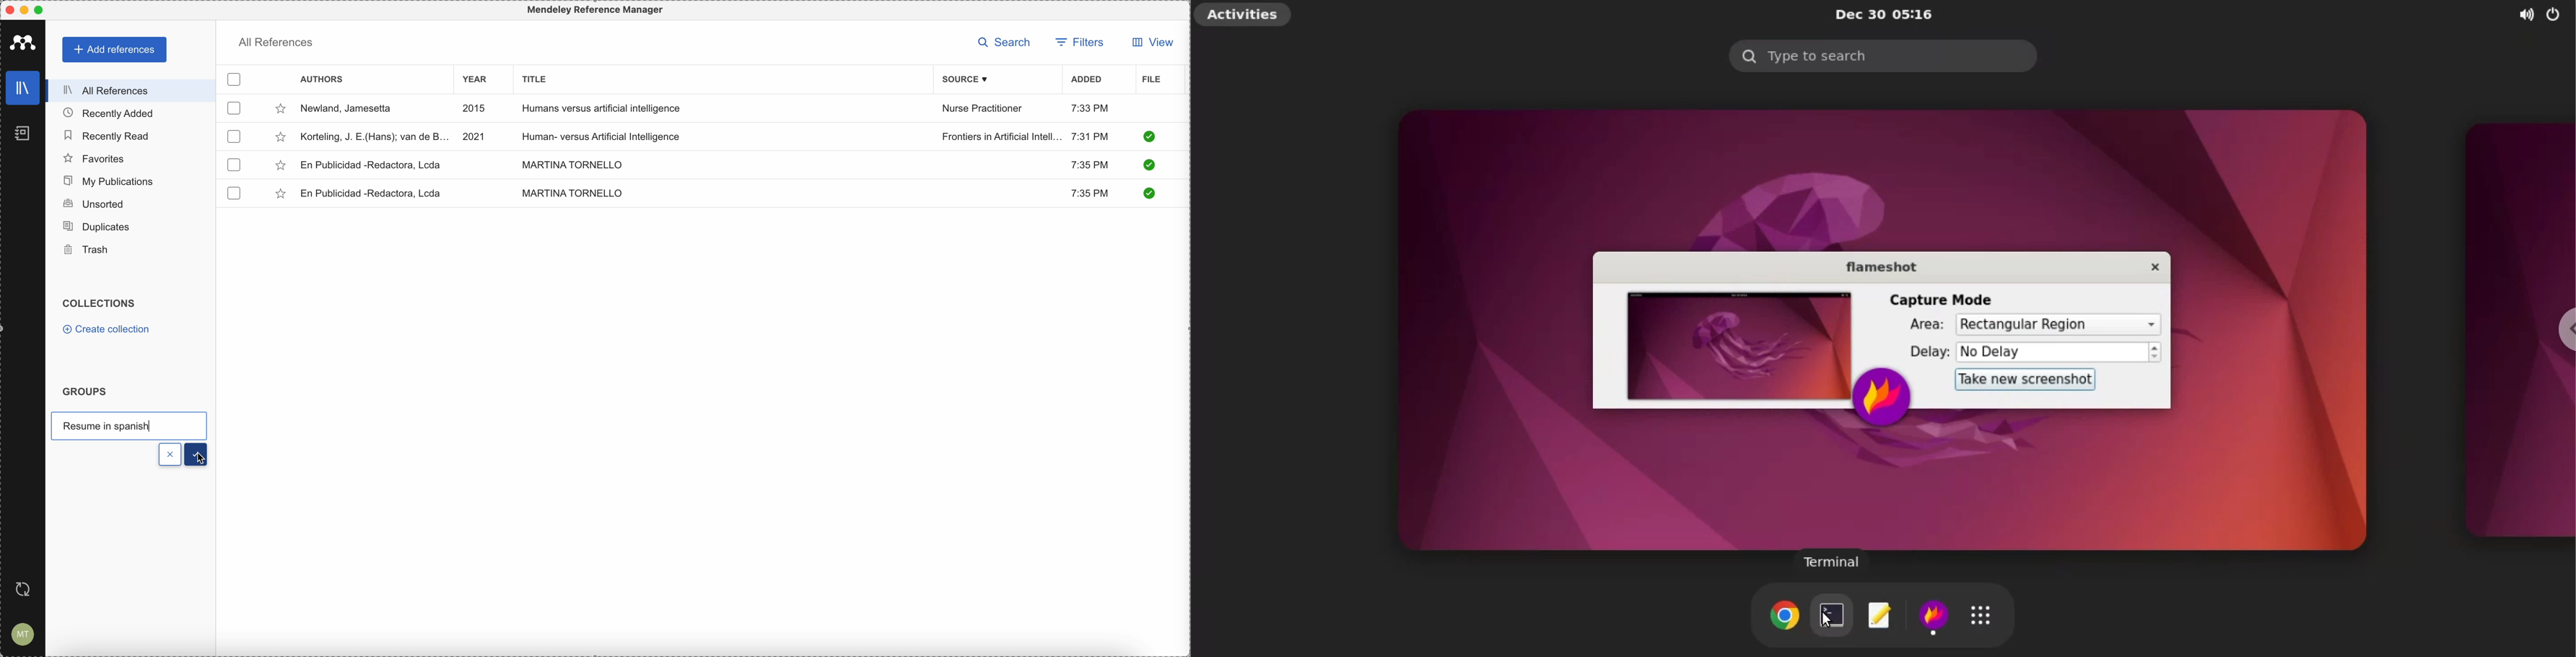  I want to click on activity window, so click(1887, 331).